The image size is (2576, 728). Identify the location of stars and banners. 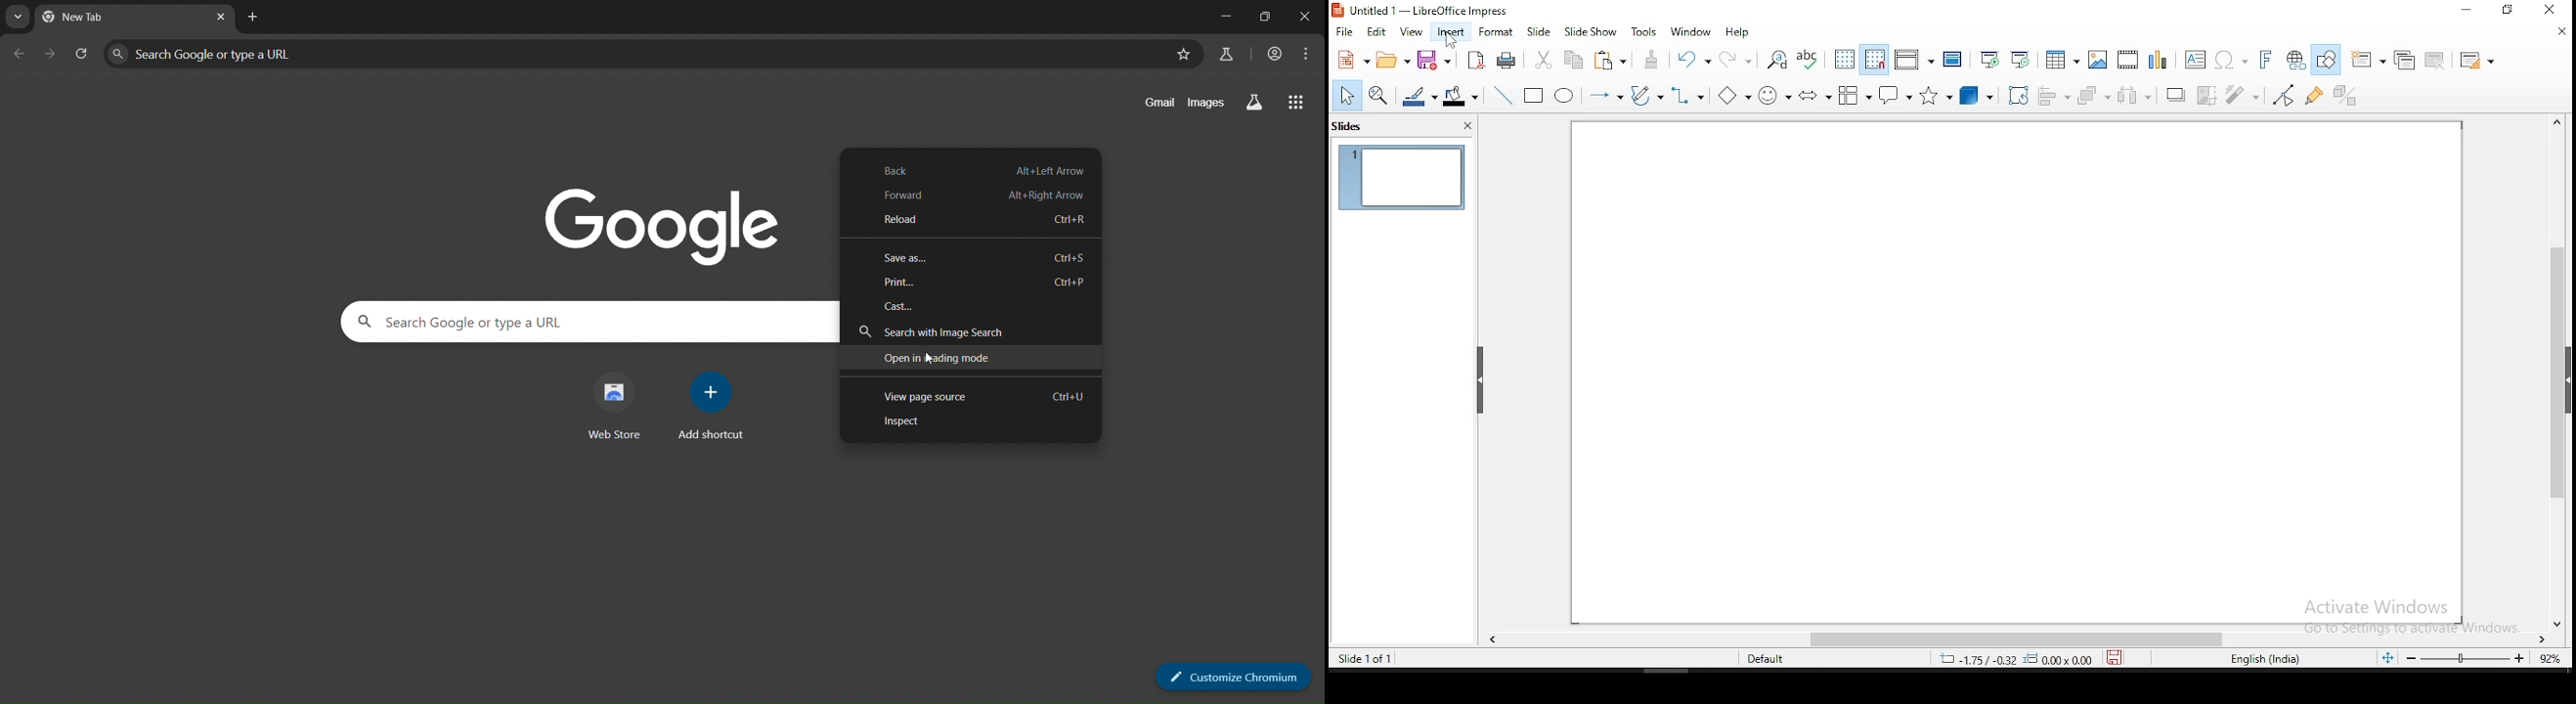
(1939, 93).